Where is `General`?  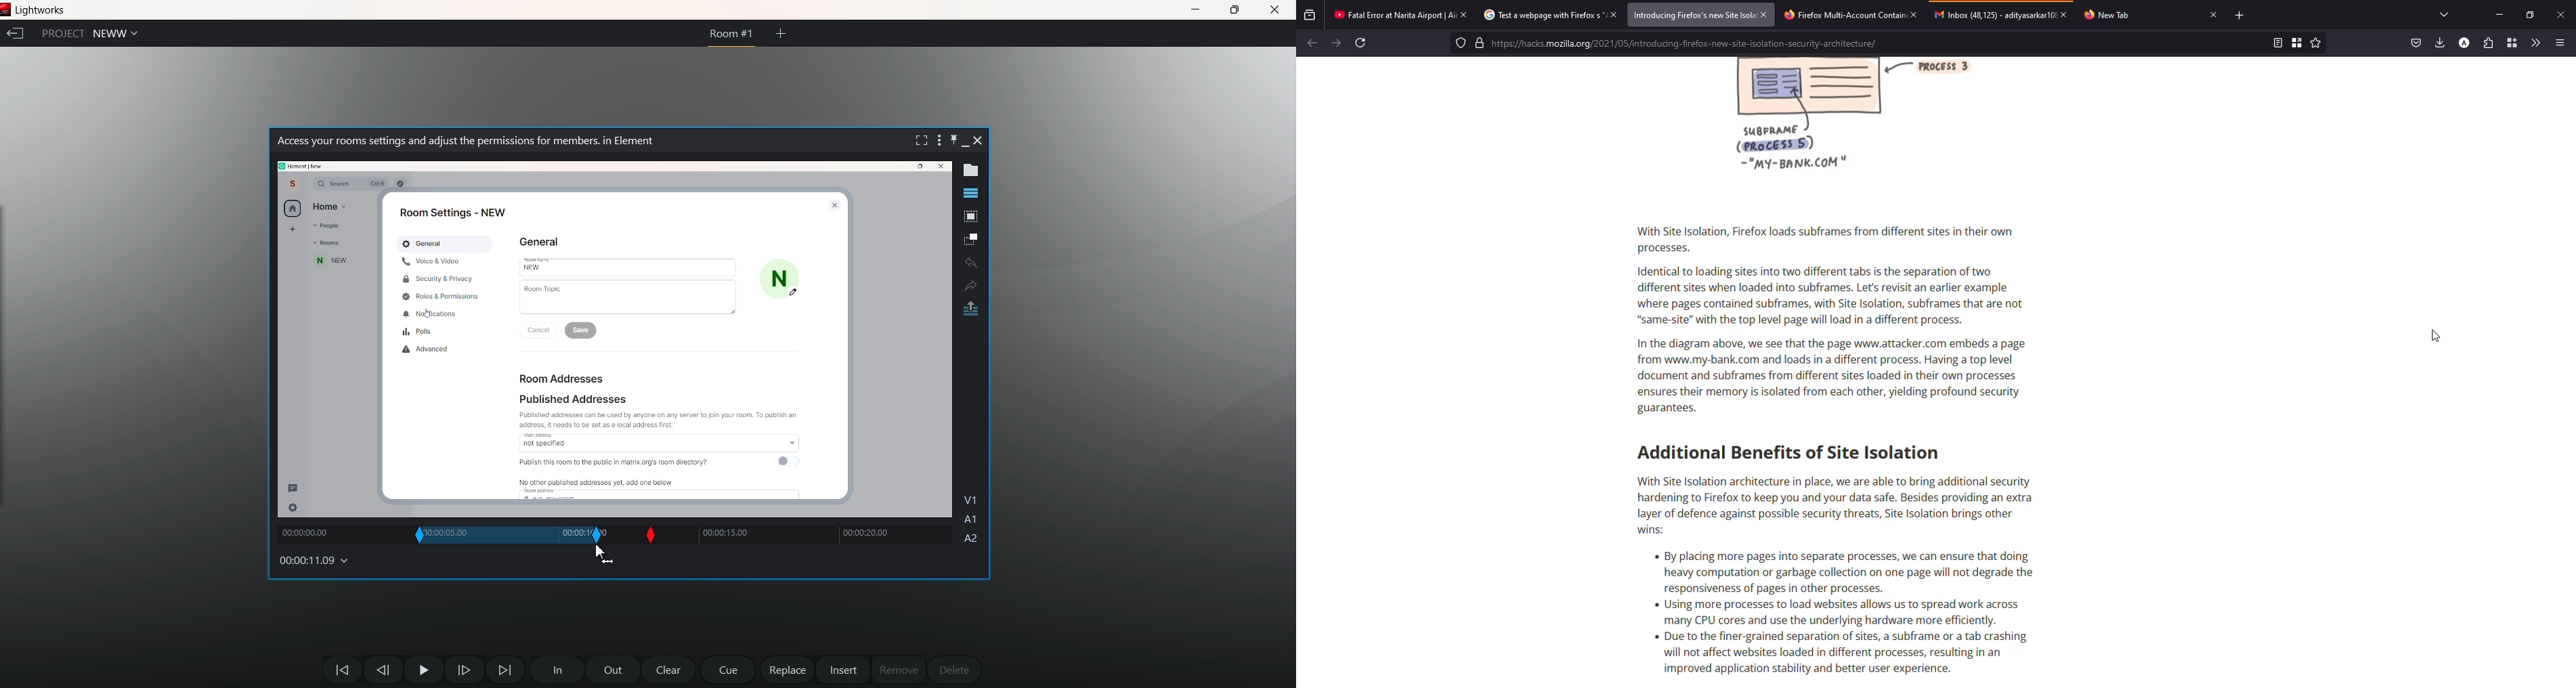
General is located at coordinates (425, 243).